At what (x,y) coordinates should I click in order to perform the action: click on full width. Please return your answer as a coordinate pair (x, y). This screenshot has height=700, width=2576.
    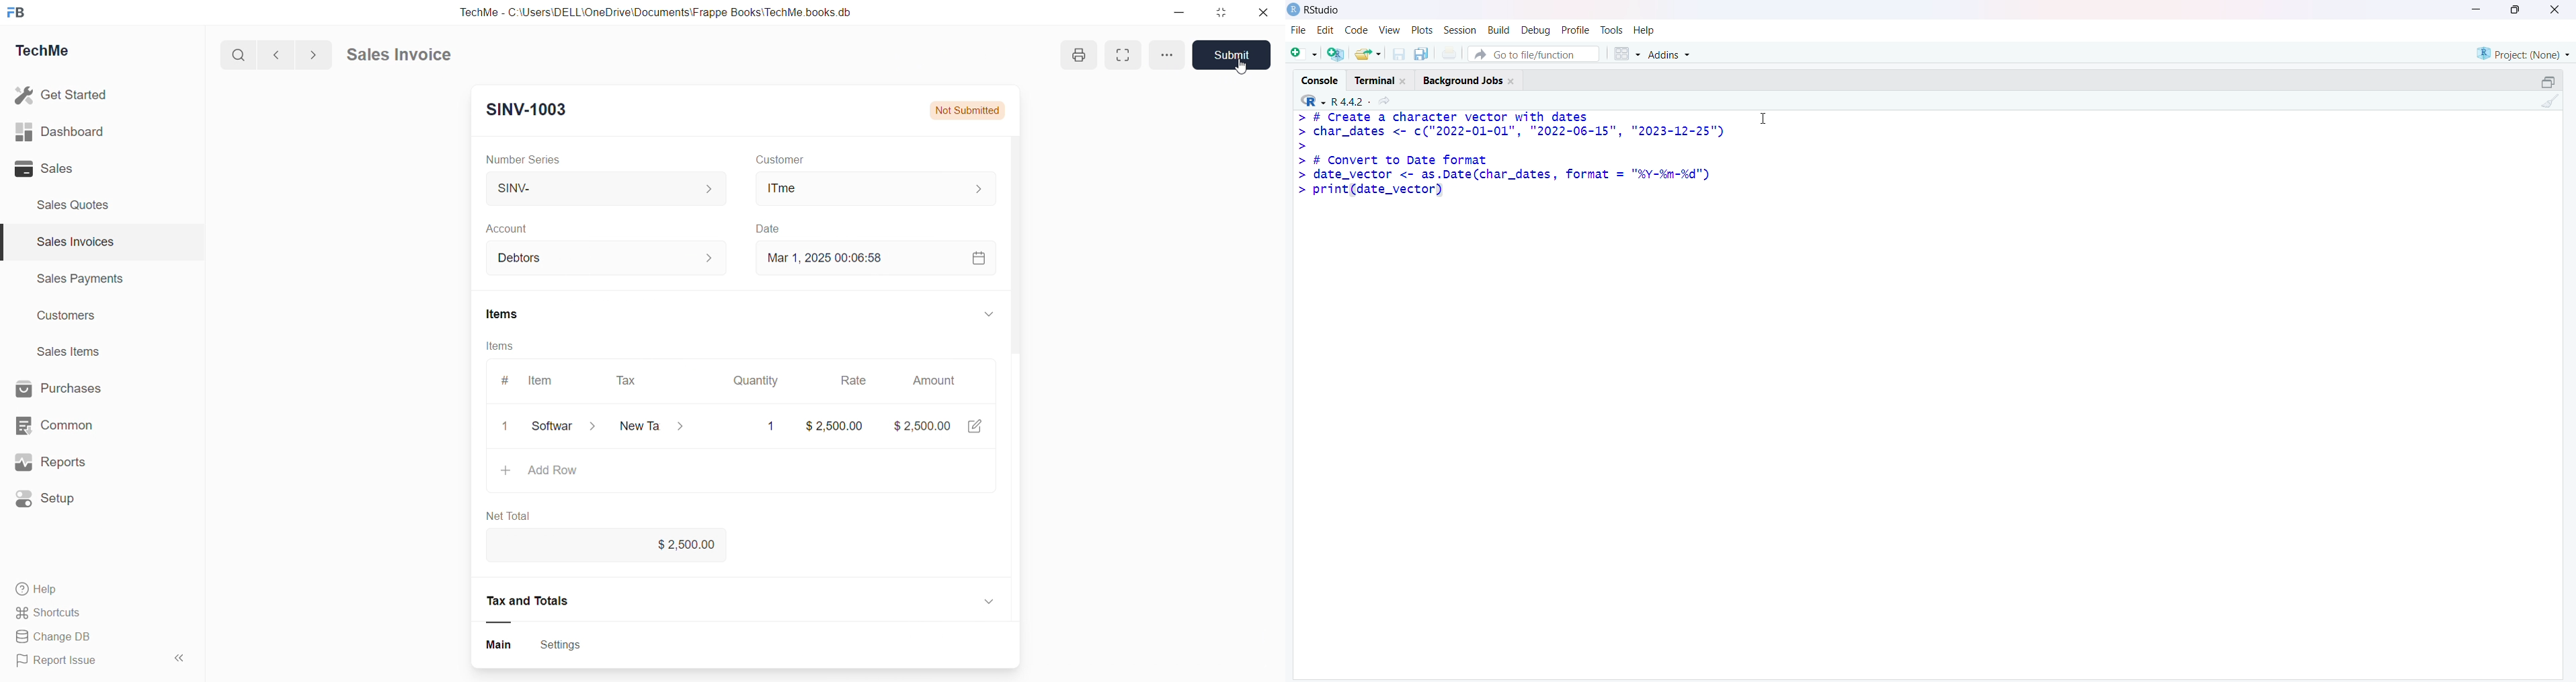
    Looking at the image, I should click on (1128, 54).